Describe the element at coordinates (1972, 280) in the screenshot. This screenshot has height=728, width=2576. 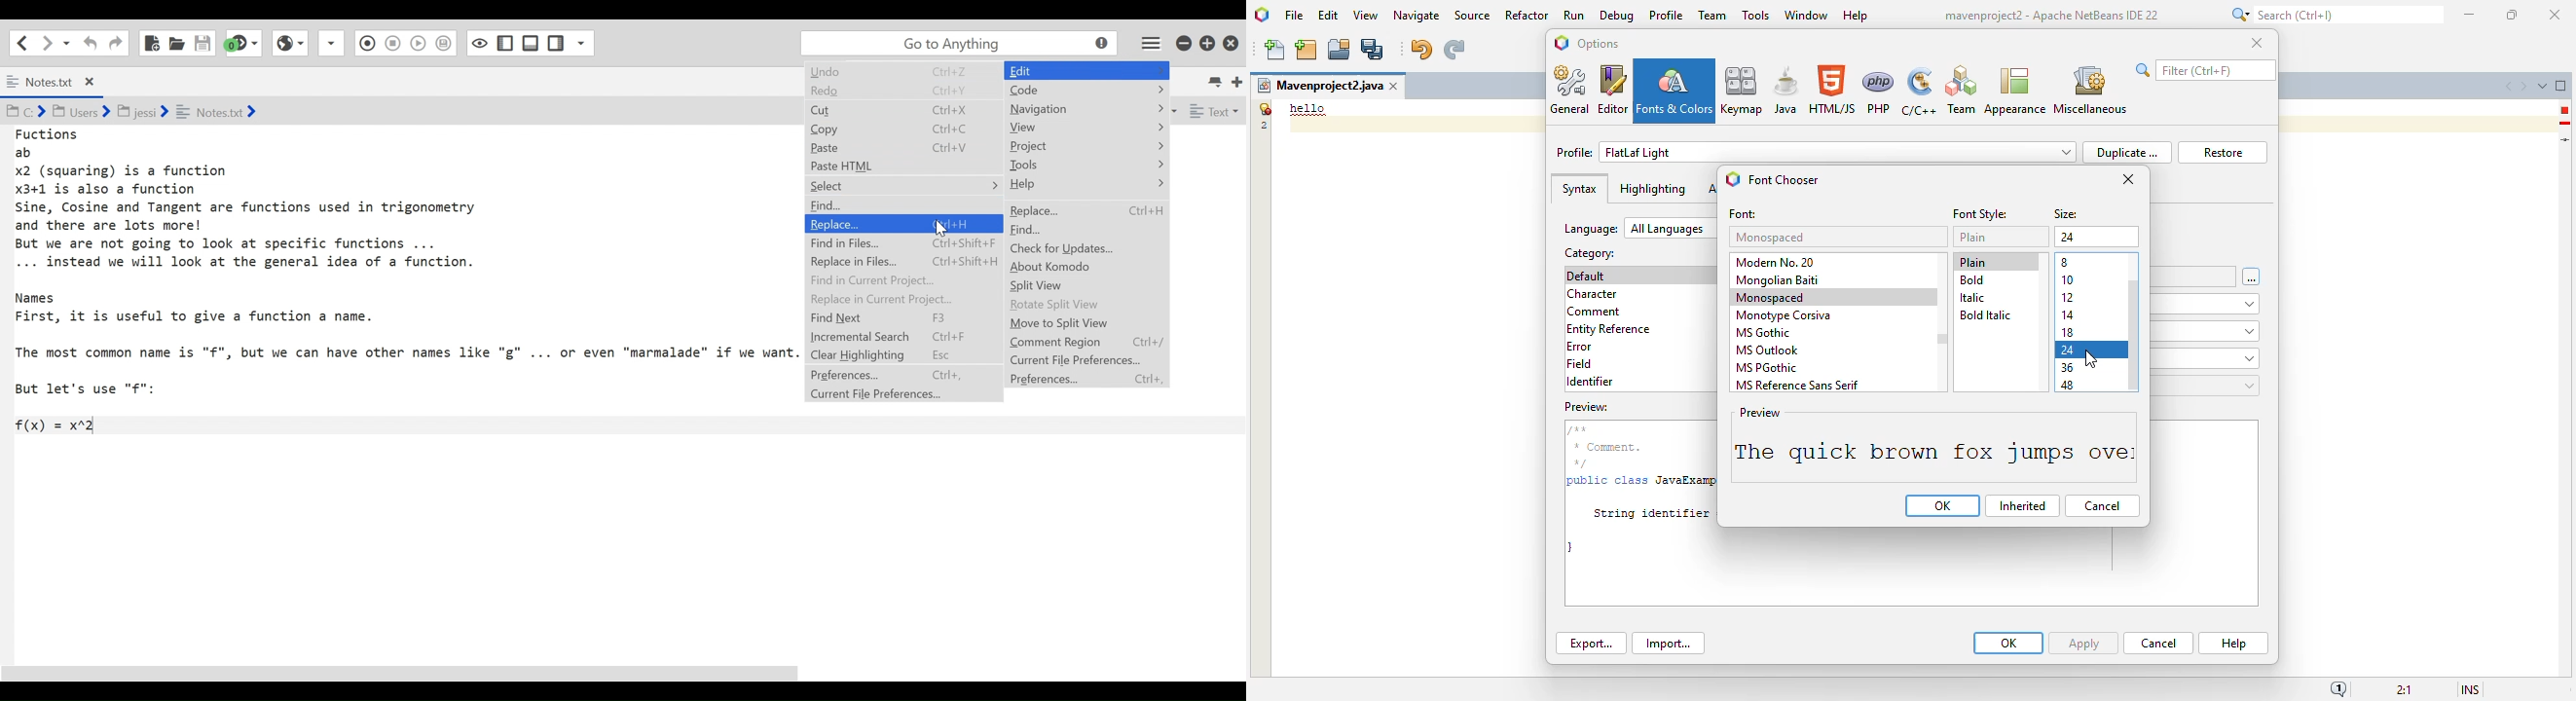
I see `bold` at that location.